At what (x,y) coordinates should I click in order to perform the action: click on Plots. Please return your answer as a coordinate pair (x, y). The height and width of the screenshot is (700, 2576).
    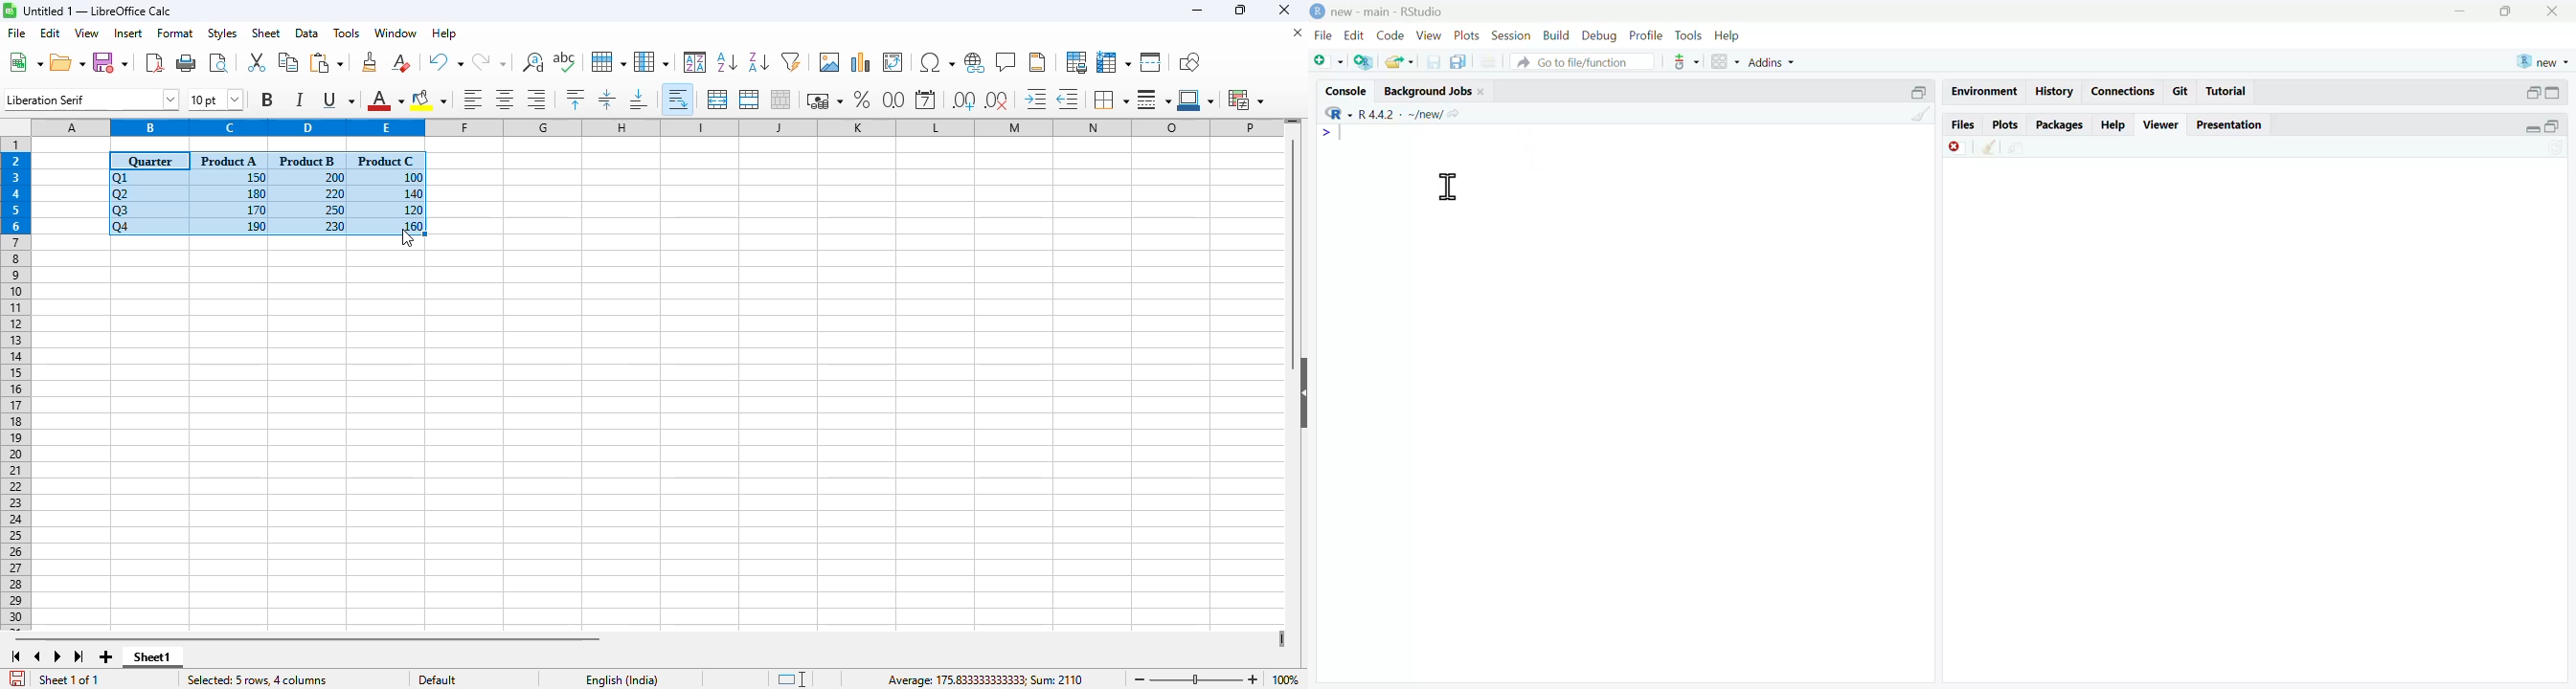
    Looking at the image, I should click on (1466, 36).